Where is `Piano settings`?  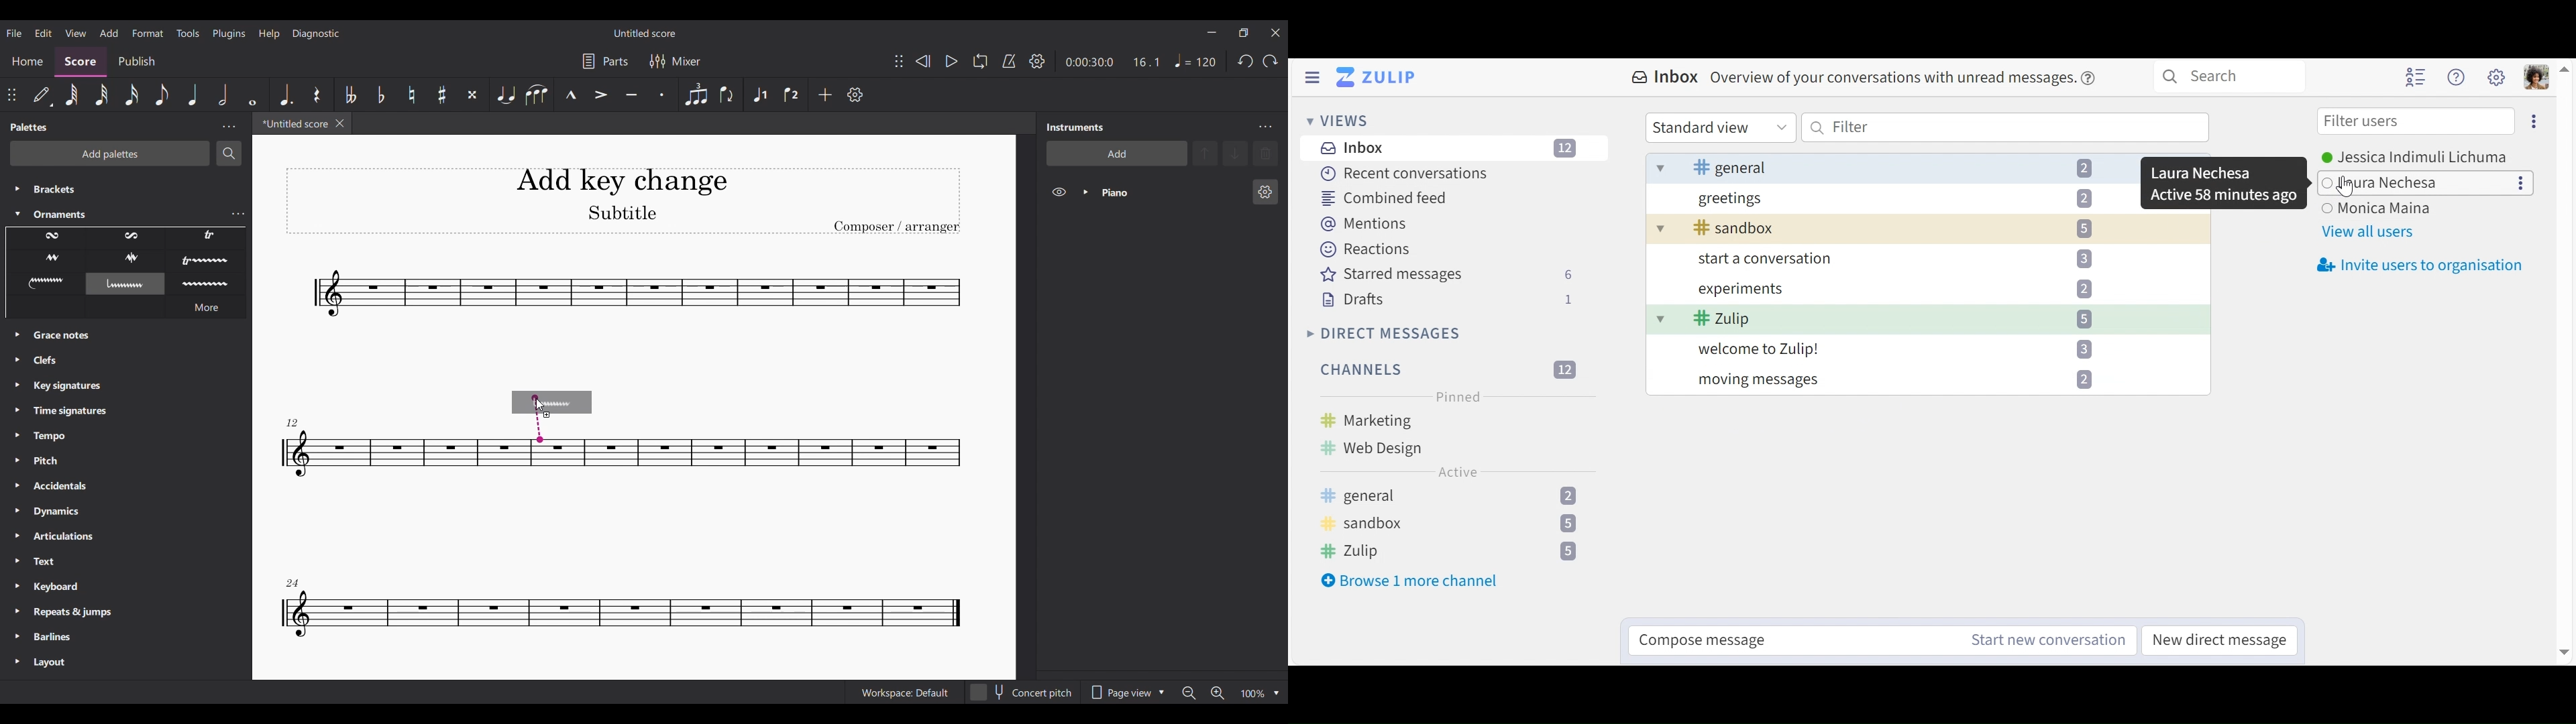 Piano settings is located at coordinates (1266, 192).